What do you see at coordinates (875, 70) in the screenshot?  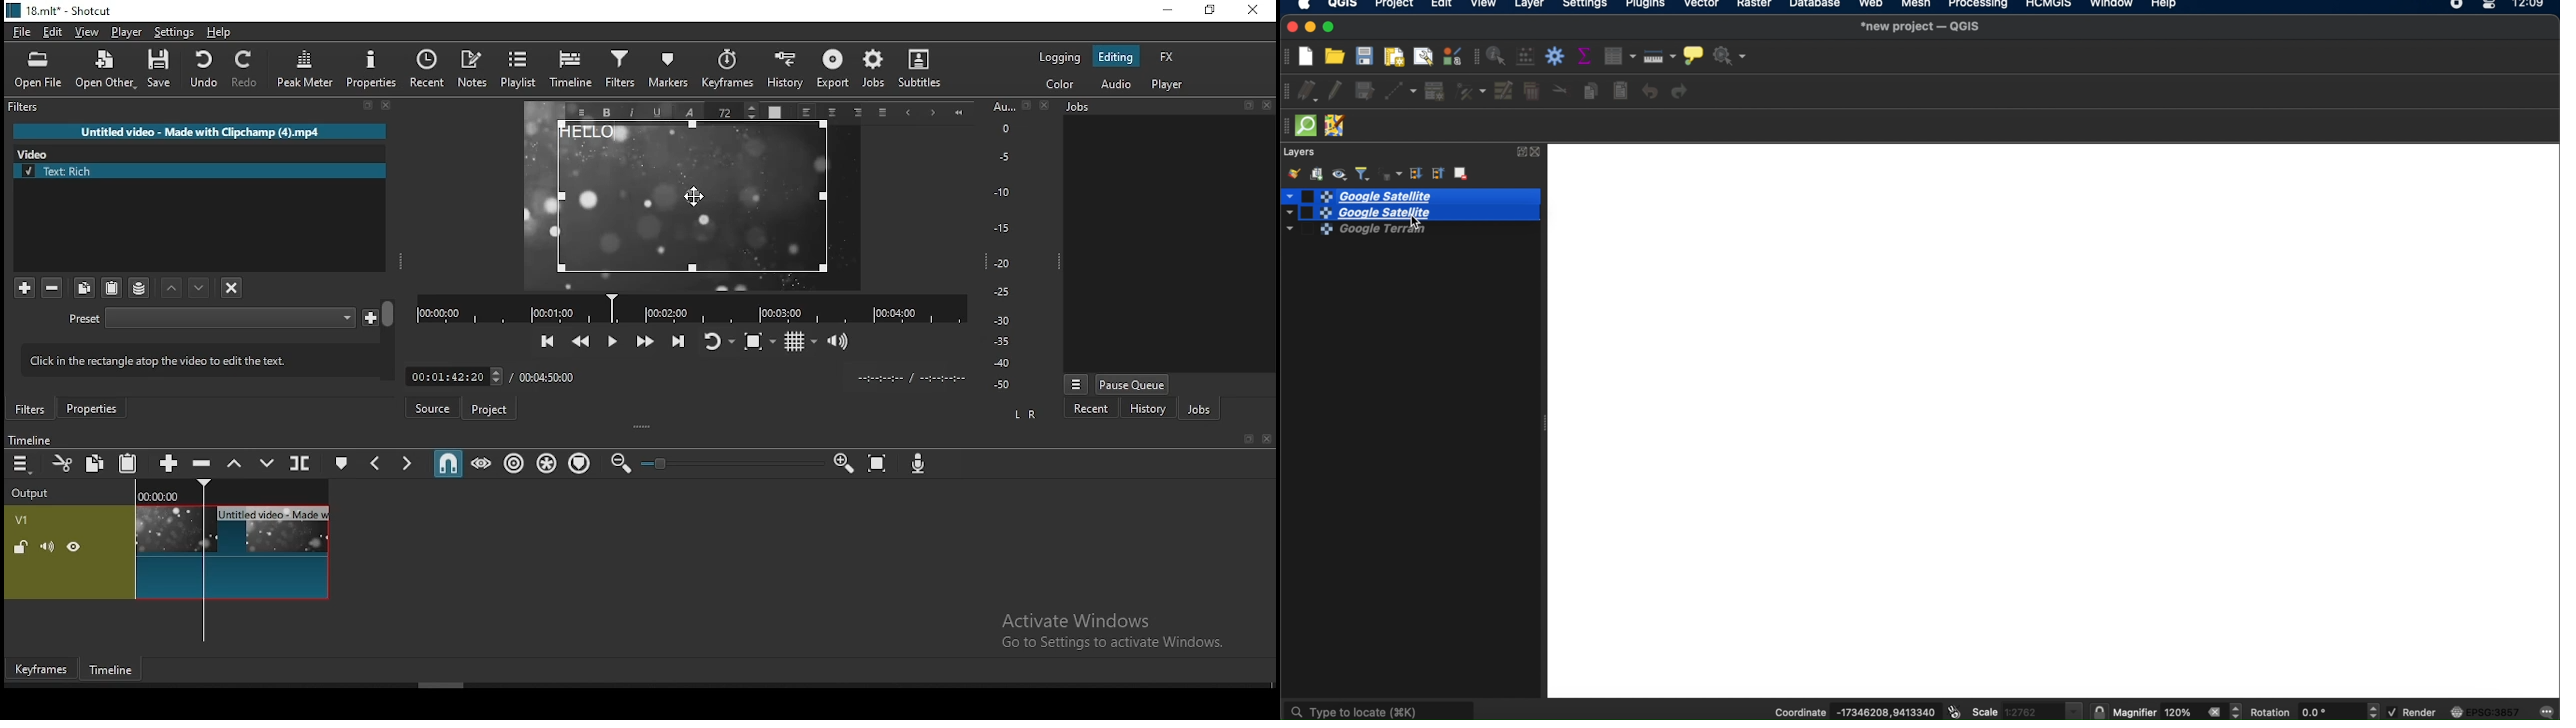 I see `jobs` at bounding box center [875, 70].